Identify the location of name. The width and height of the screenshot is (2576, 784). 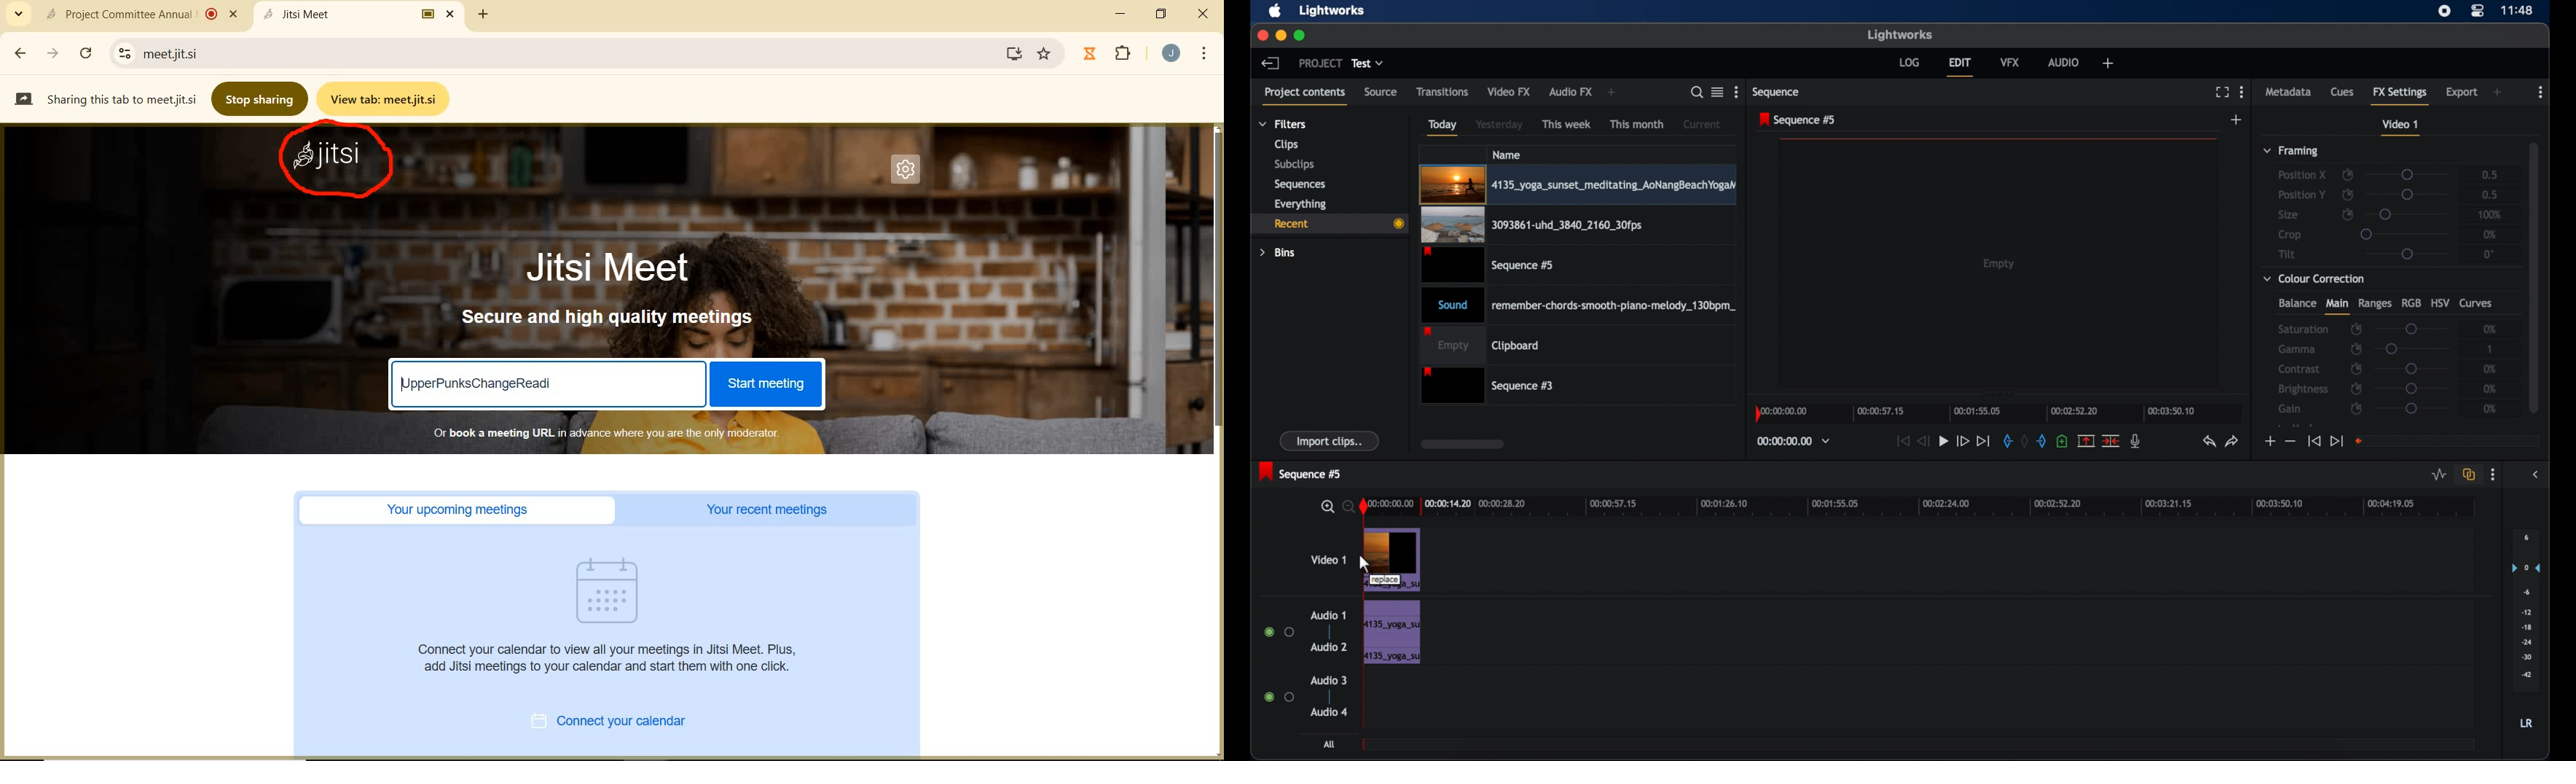
(1508, 154).